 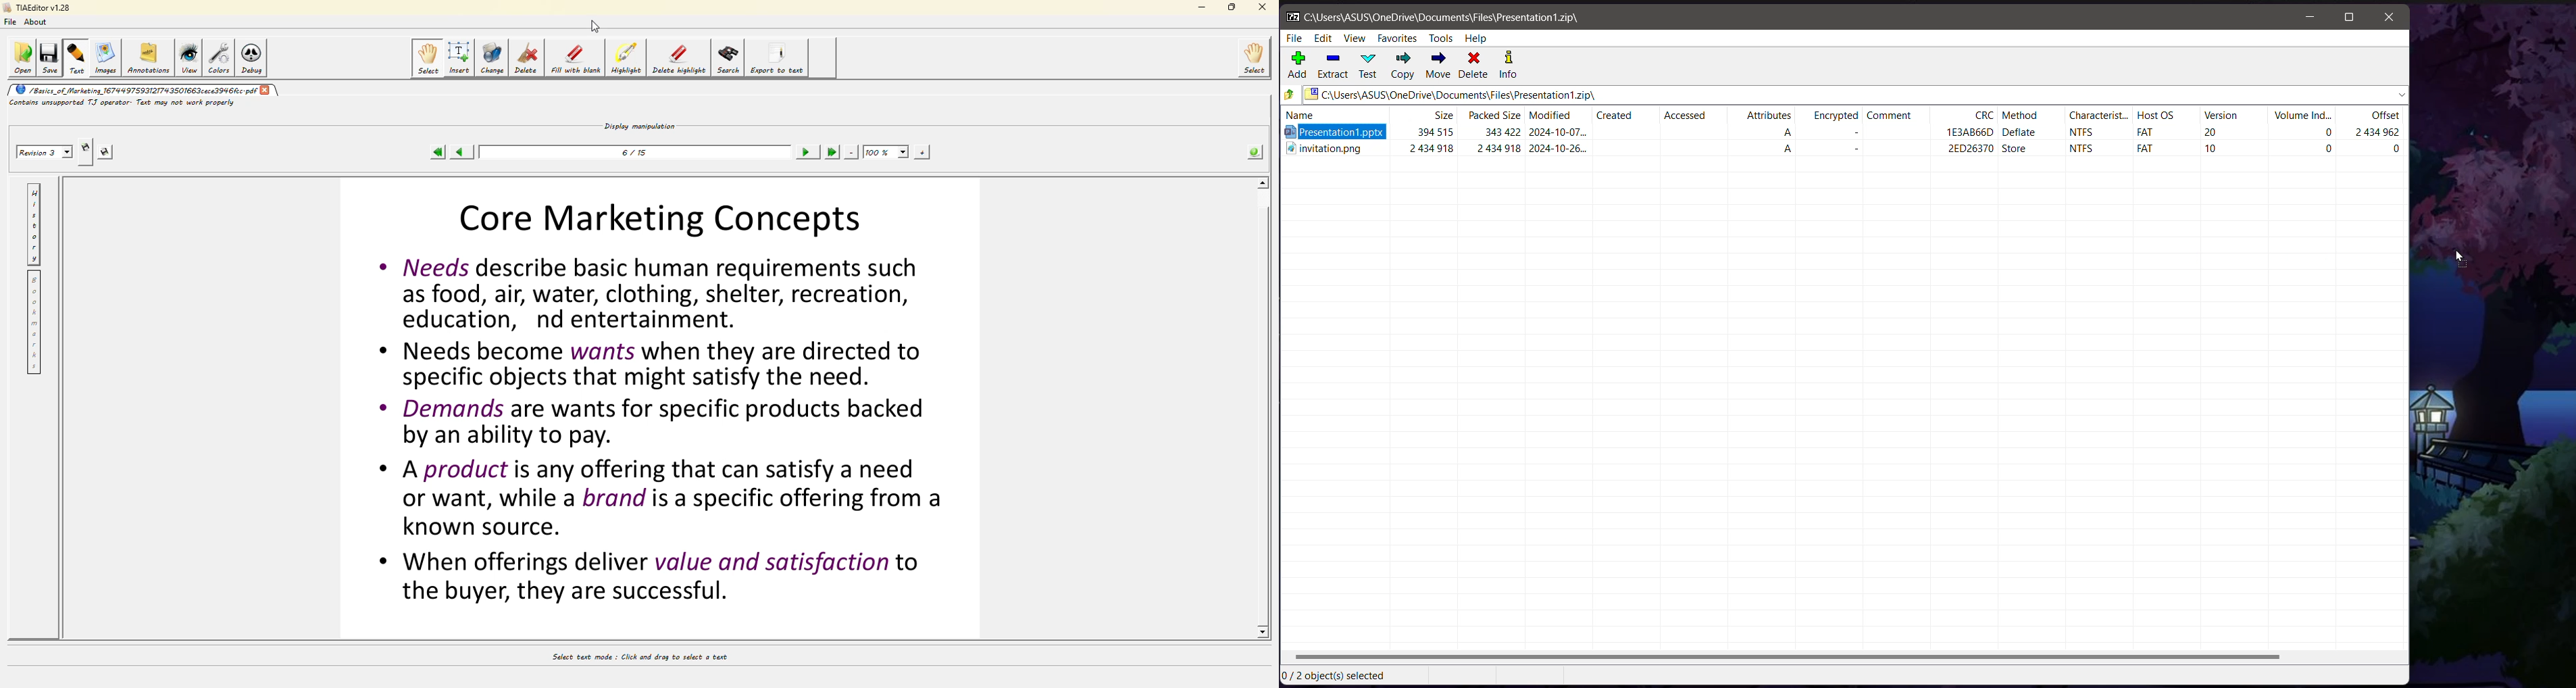 I want to click on Current Folder Path, so click(x=1856, y=95).